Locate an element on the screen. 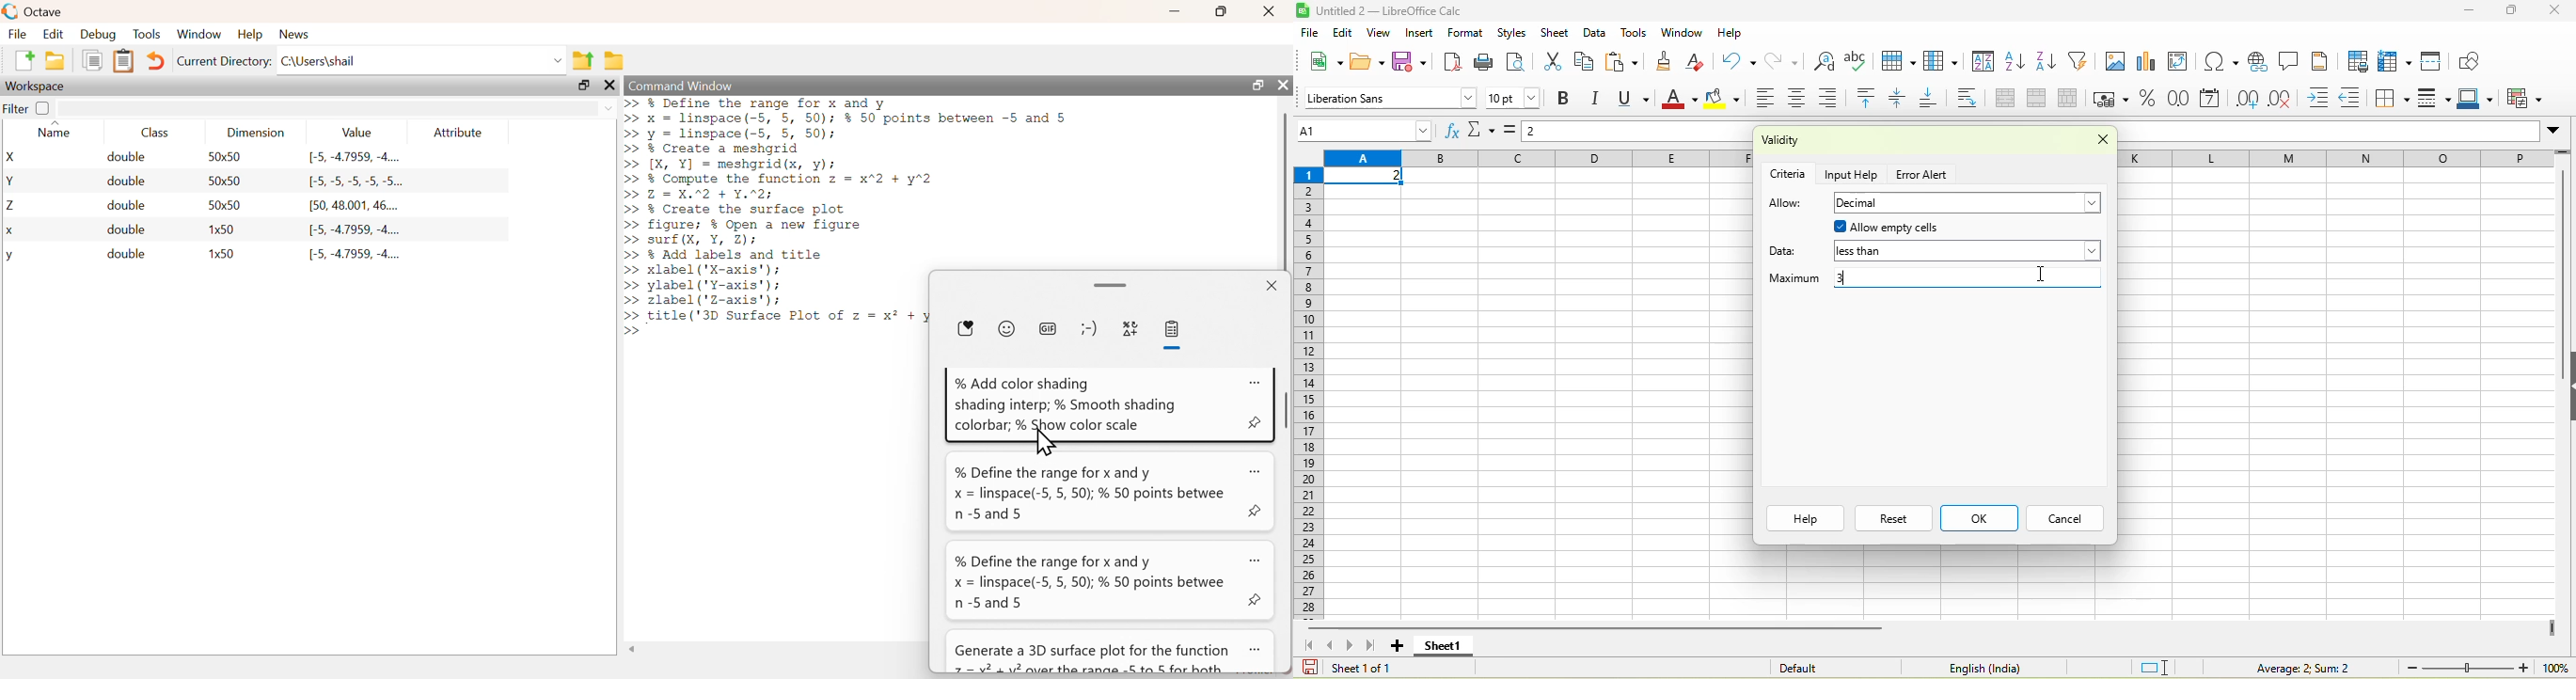 Image resolution: width=2576 pixels, height=700 pixels. % Define the range for x and y
x = linspace(-5, 5, 50); % 50 points betwee
n-5and 5 is located at coordinates (1090, 581).